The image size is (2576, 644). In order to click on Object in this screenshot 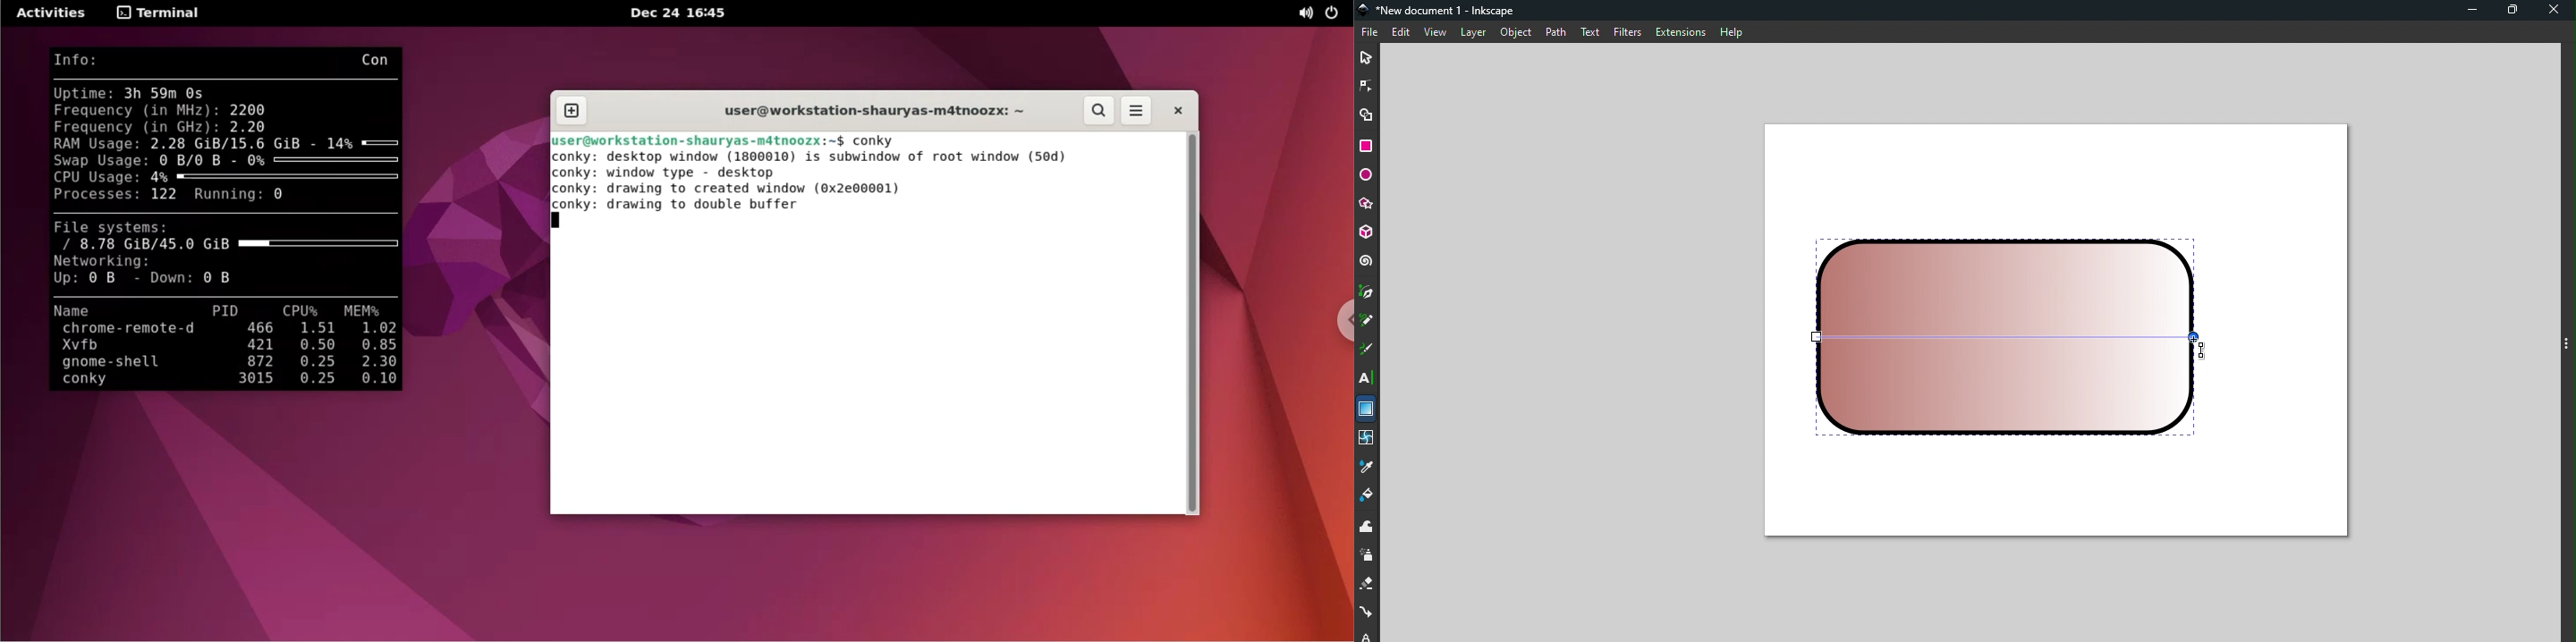, I will do `click(1515, 32)`.